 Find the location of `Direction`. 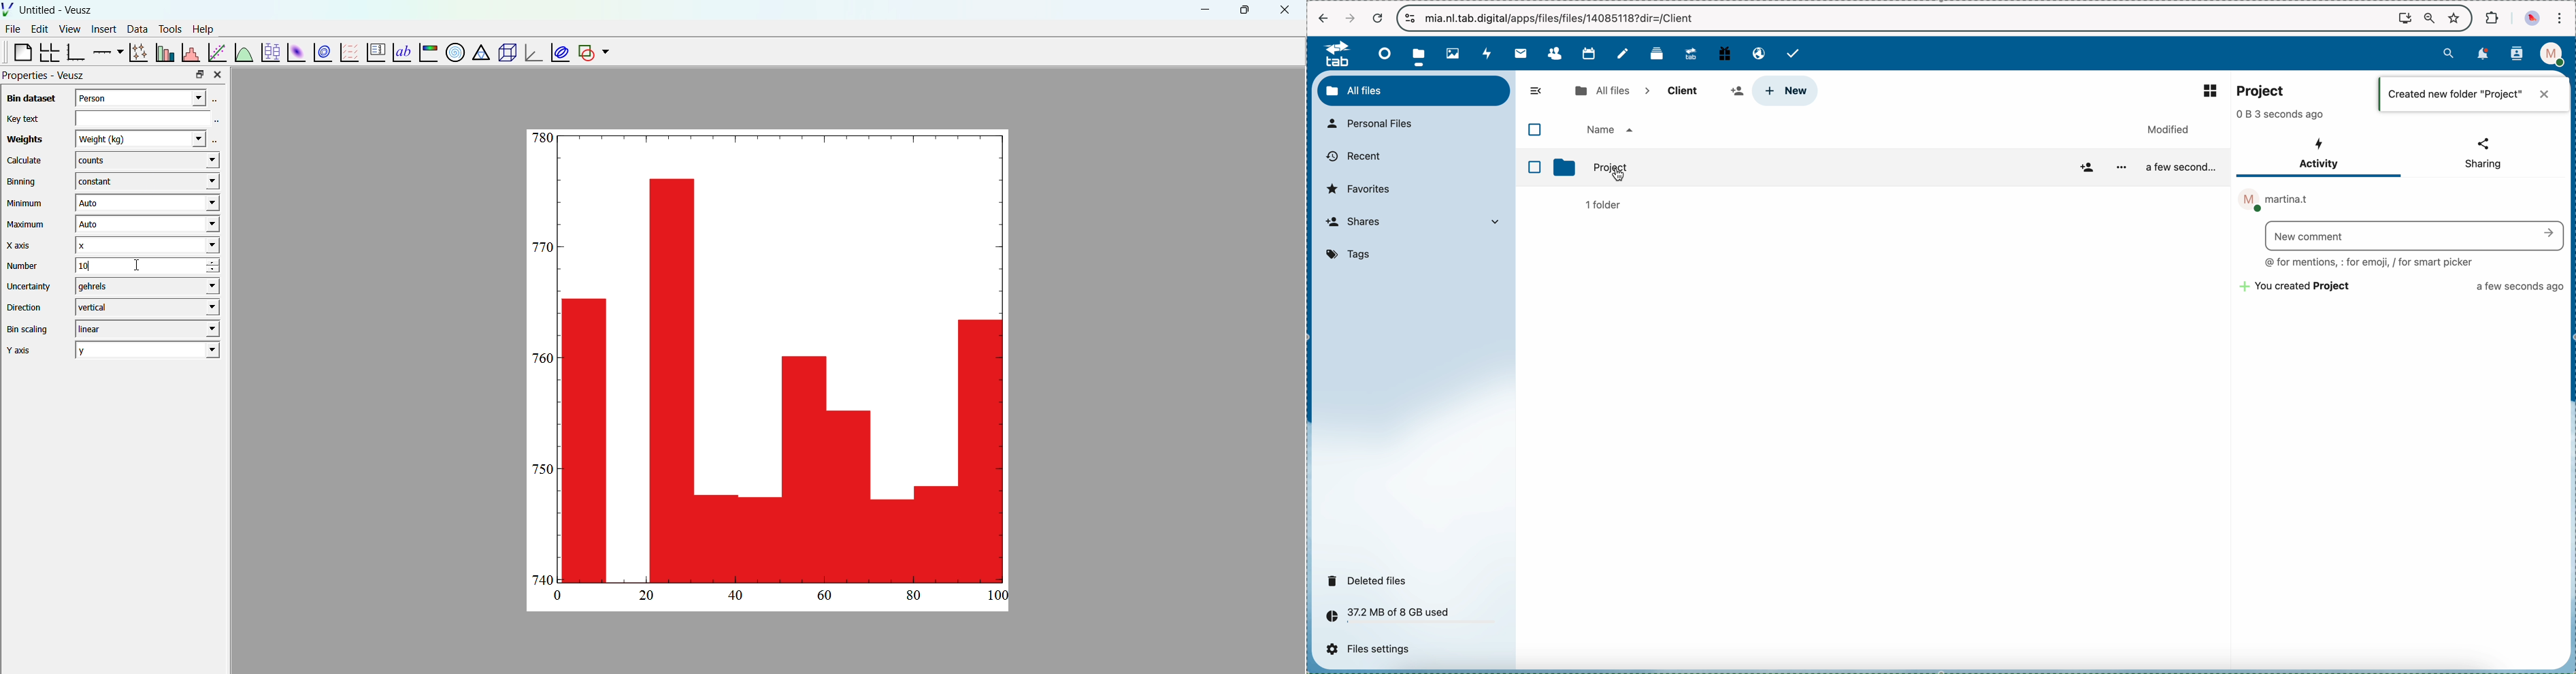

Direction is located at coordinates (27, 306).